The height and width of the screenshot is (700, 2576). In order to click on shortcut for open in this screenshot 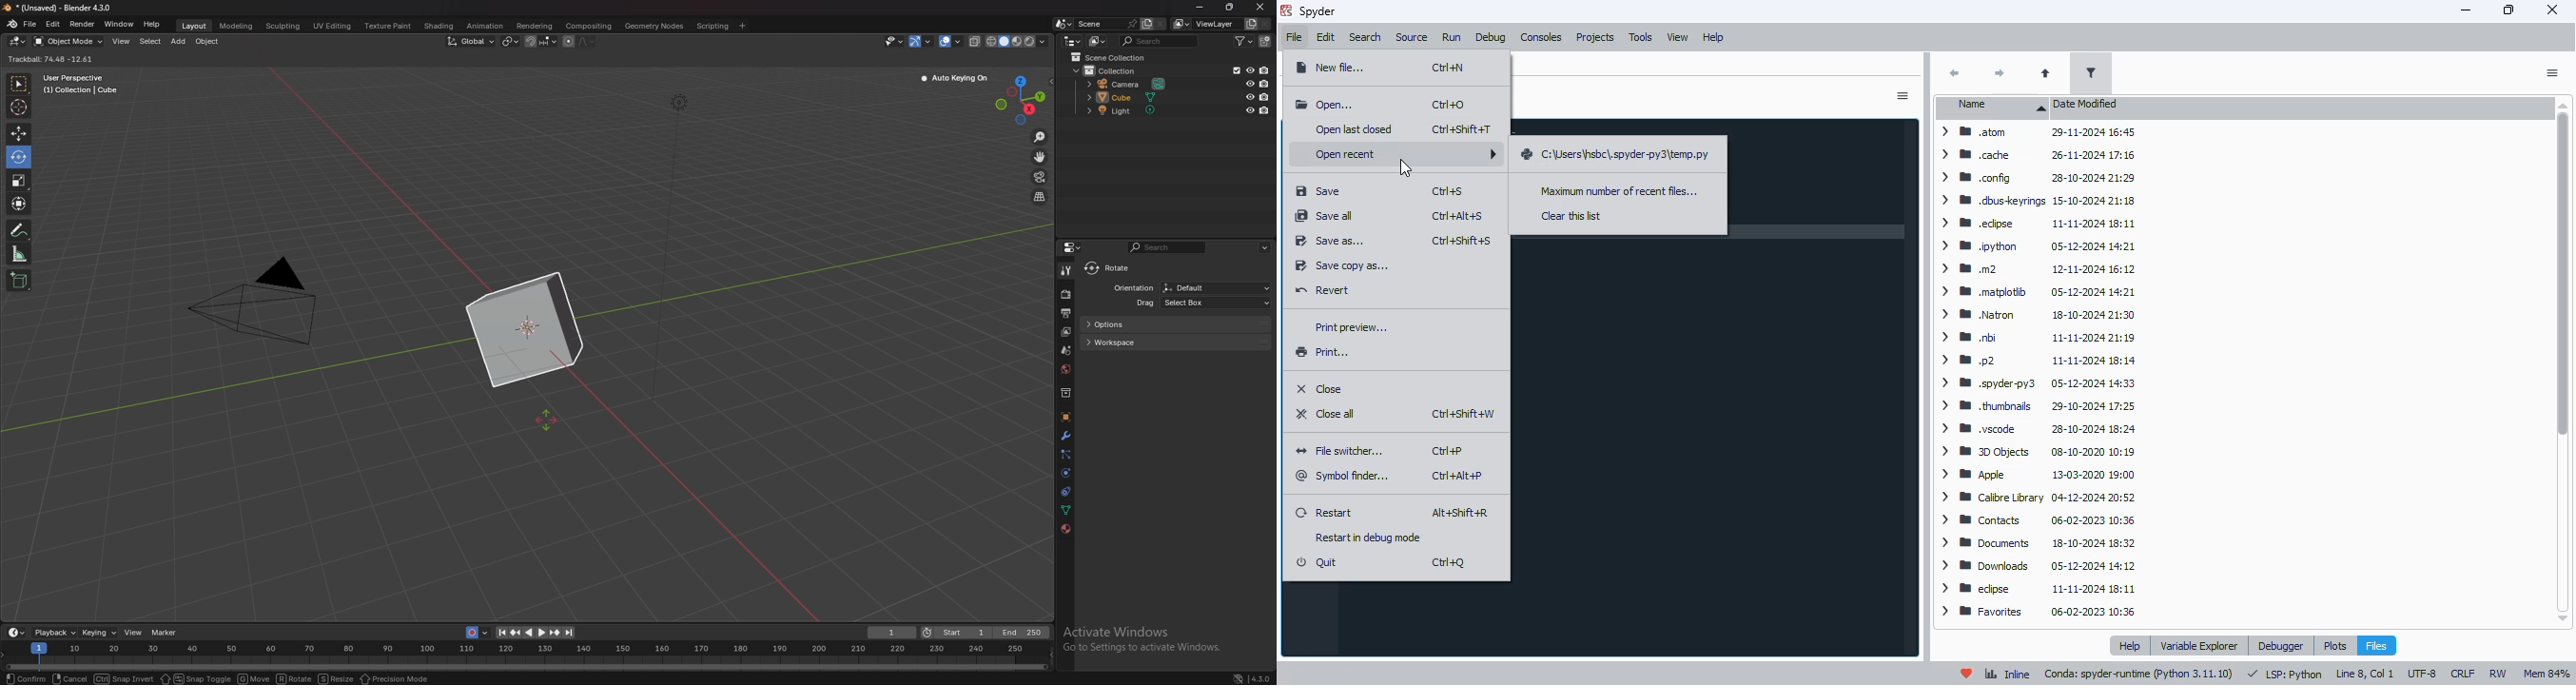, I will do `click(1451, 105)`.